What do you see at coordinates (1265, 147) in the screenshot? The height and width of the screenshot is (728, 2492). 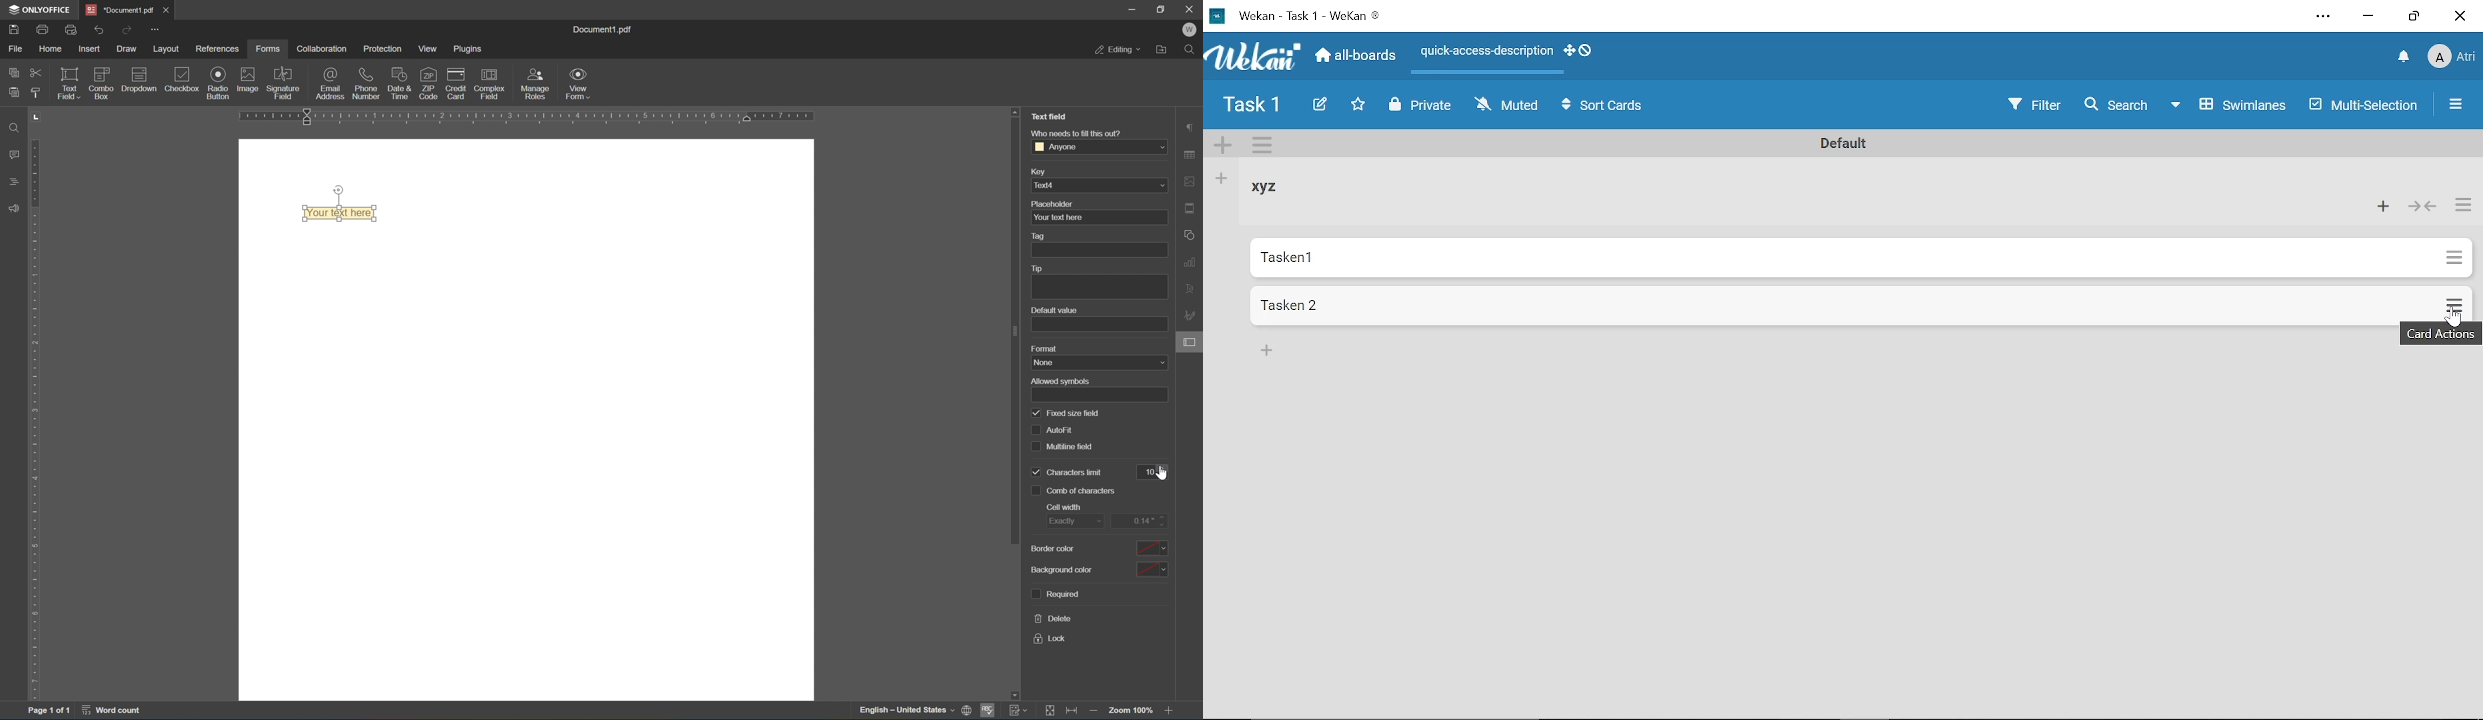 I see `manage swimlane` at bounding box center [1265, 147].